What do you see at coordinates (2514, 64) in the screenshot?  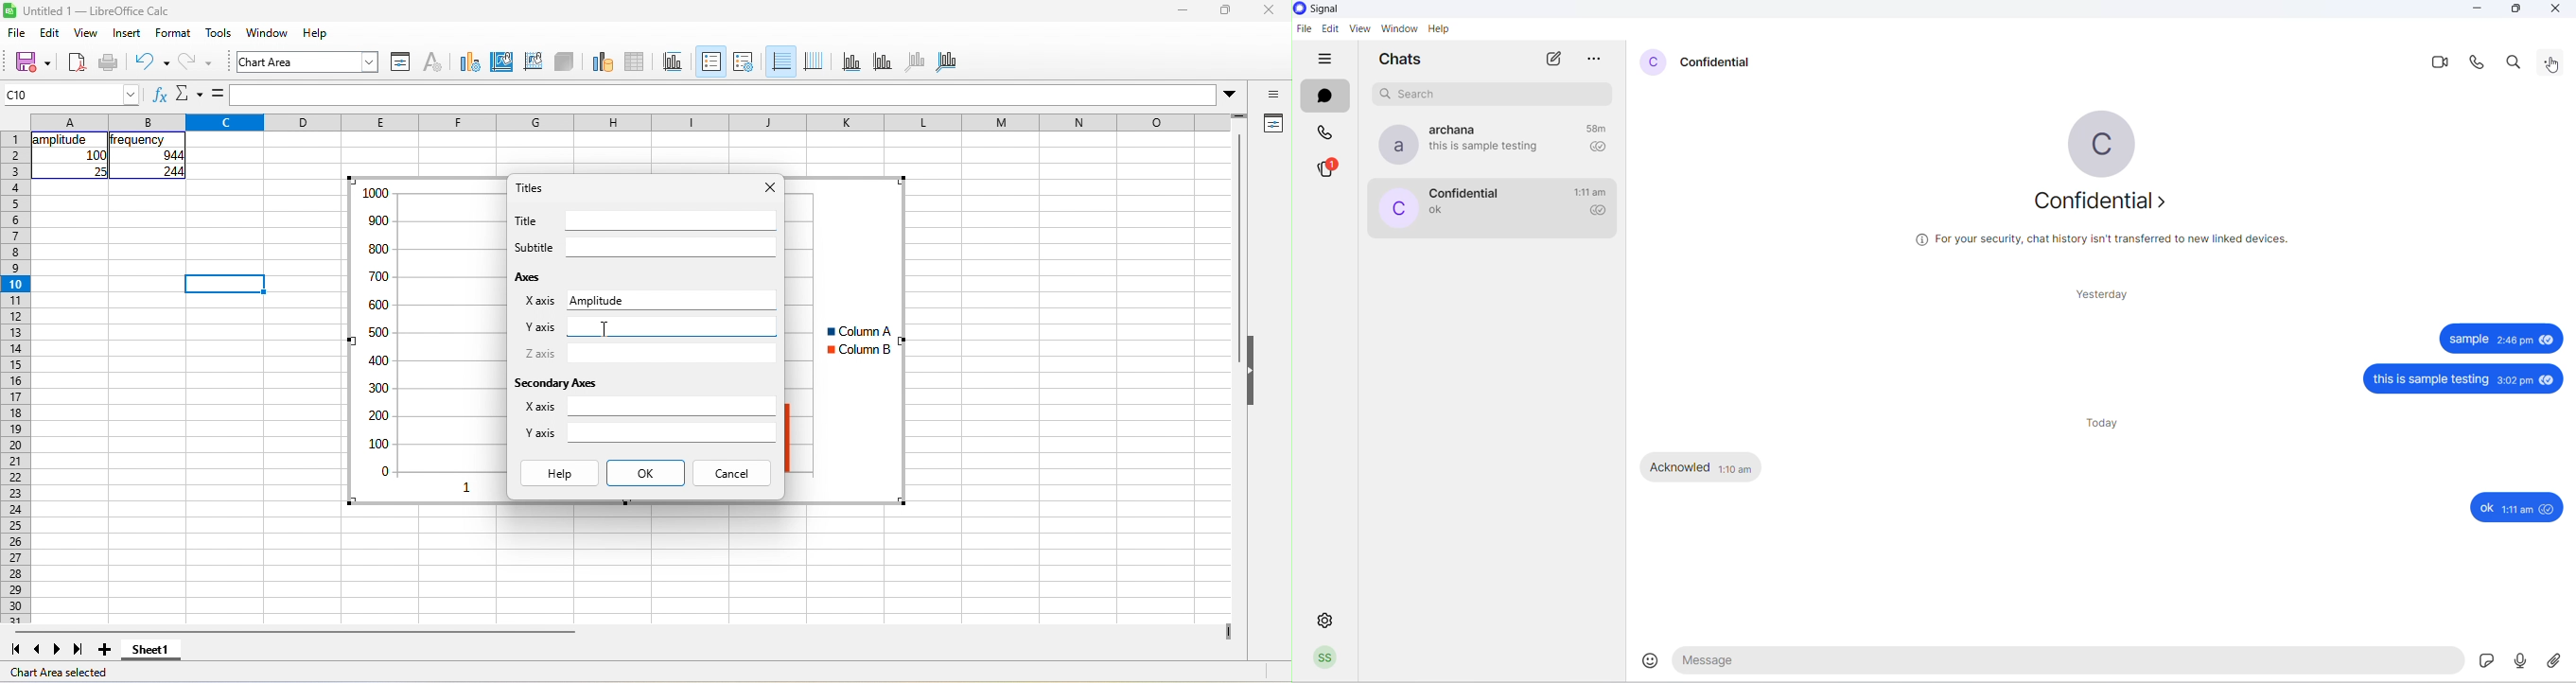 I see `search in chat` at bounding box center [2514, 64].